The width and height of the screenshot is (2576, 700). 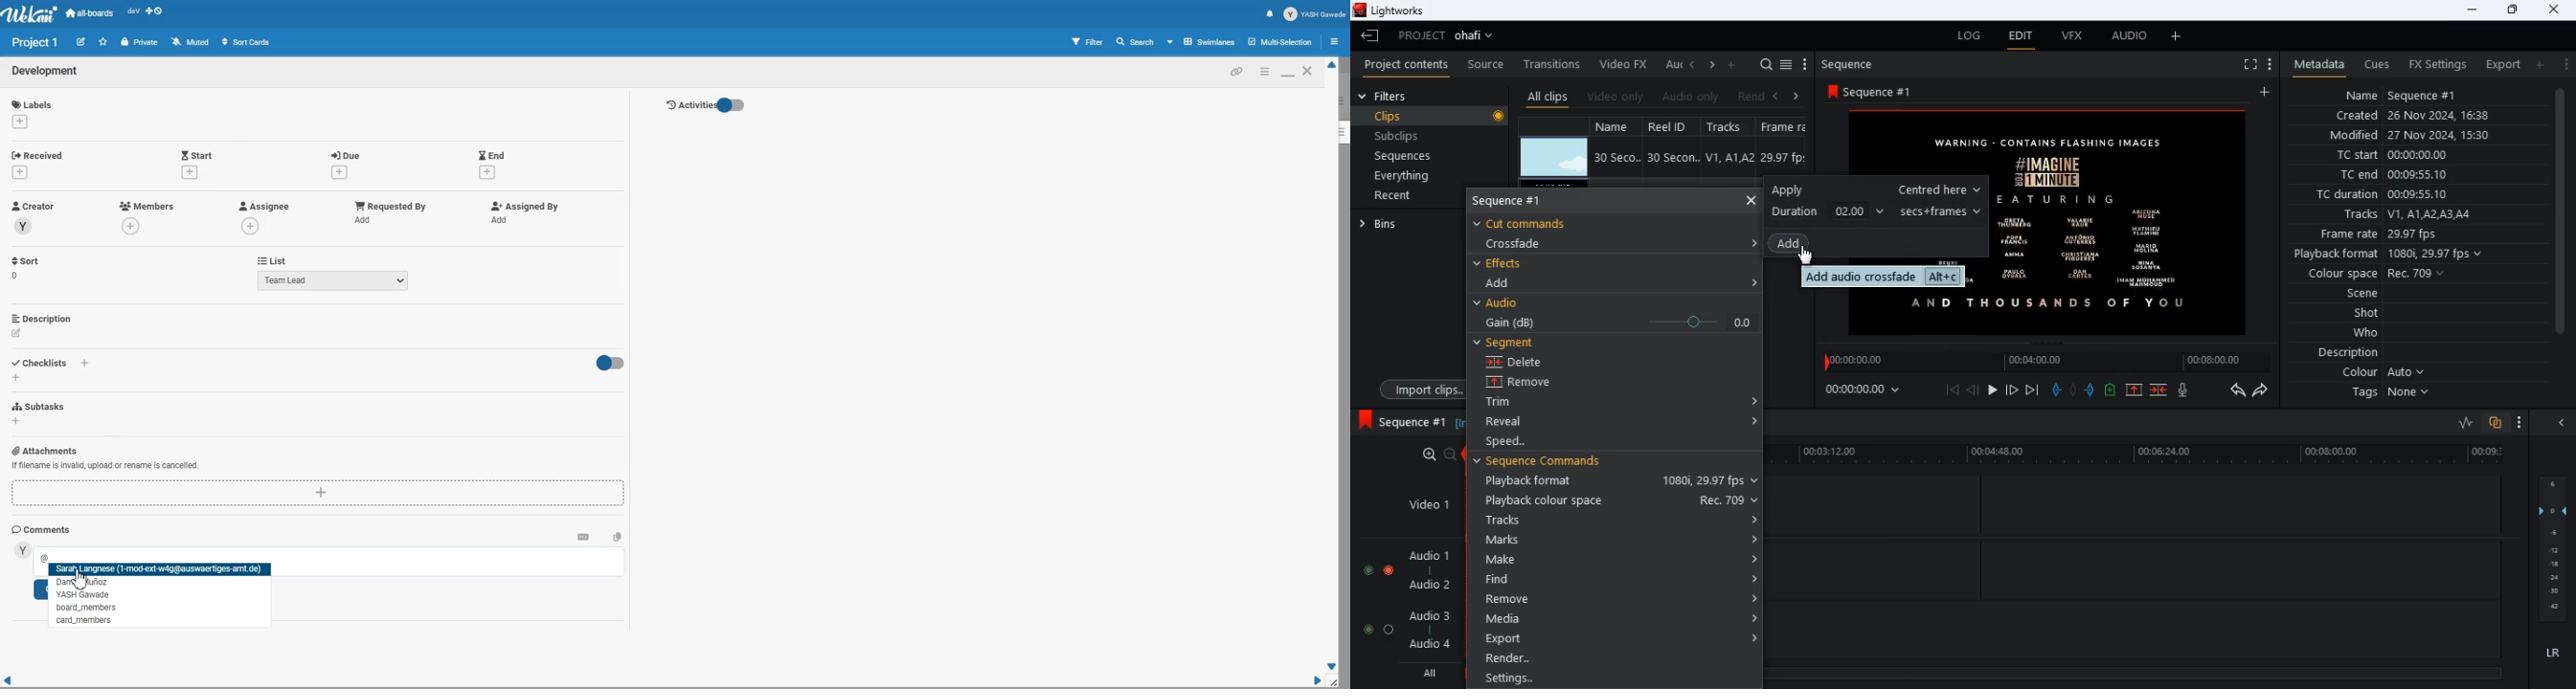 I want to click on add, so click(x=1733, y=63).